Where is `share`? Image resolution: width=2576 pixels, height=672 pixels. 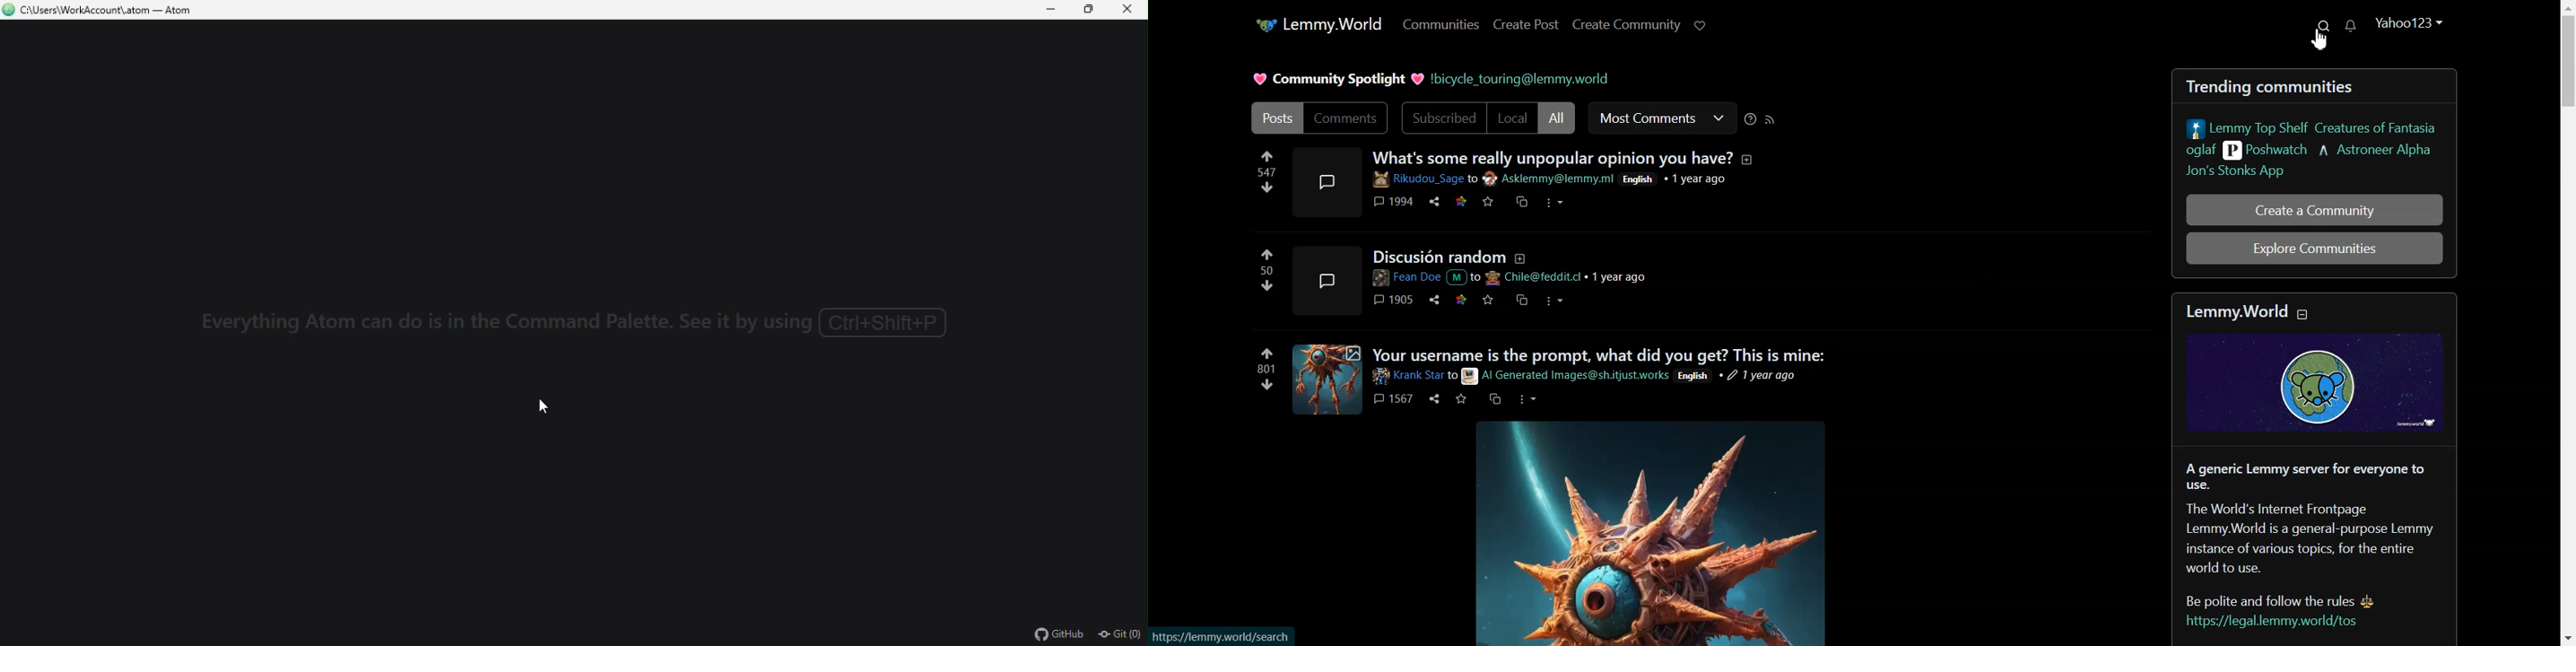
share is located at coordinates (1432, 203).